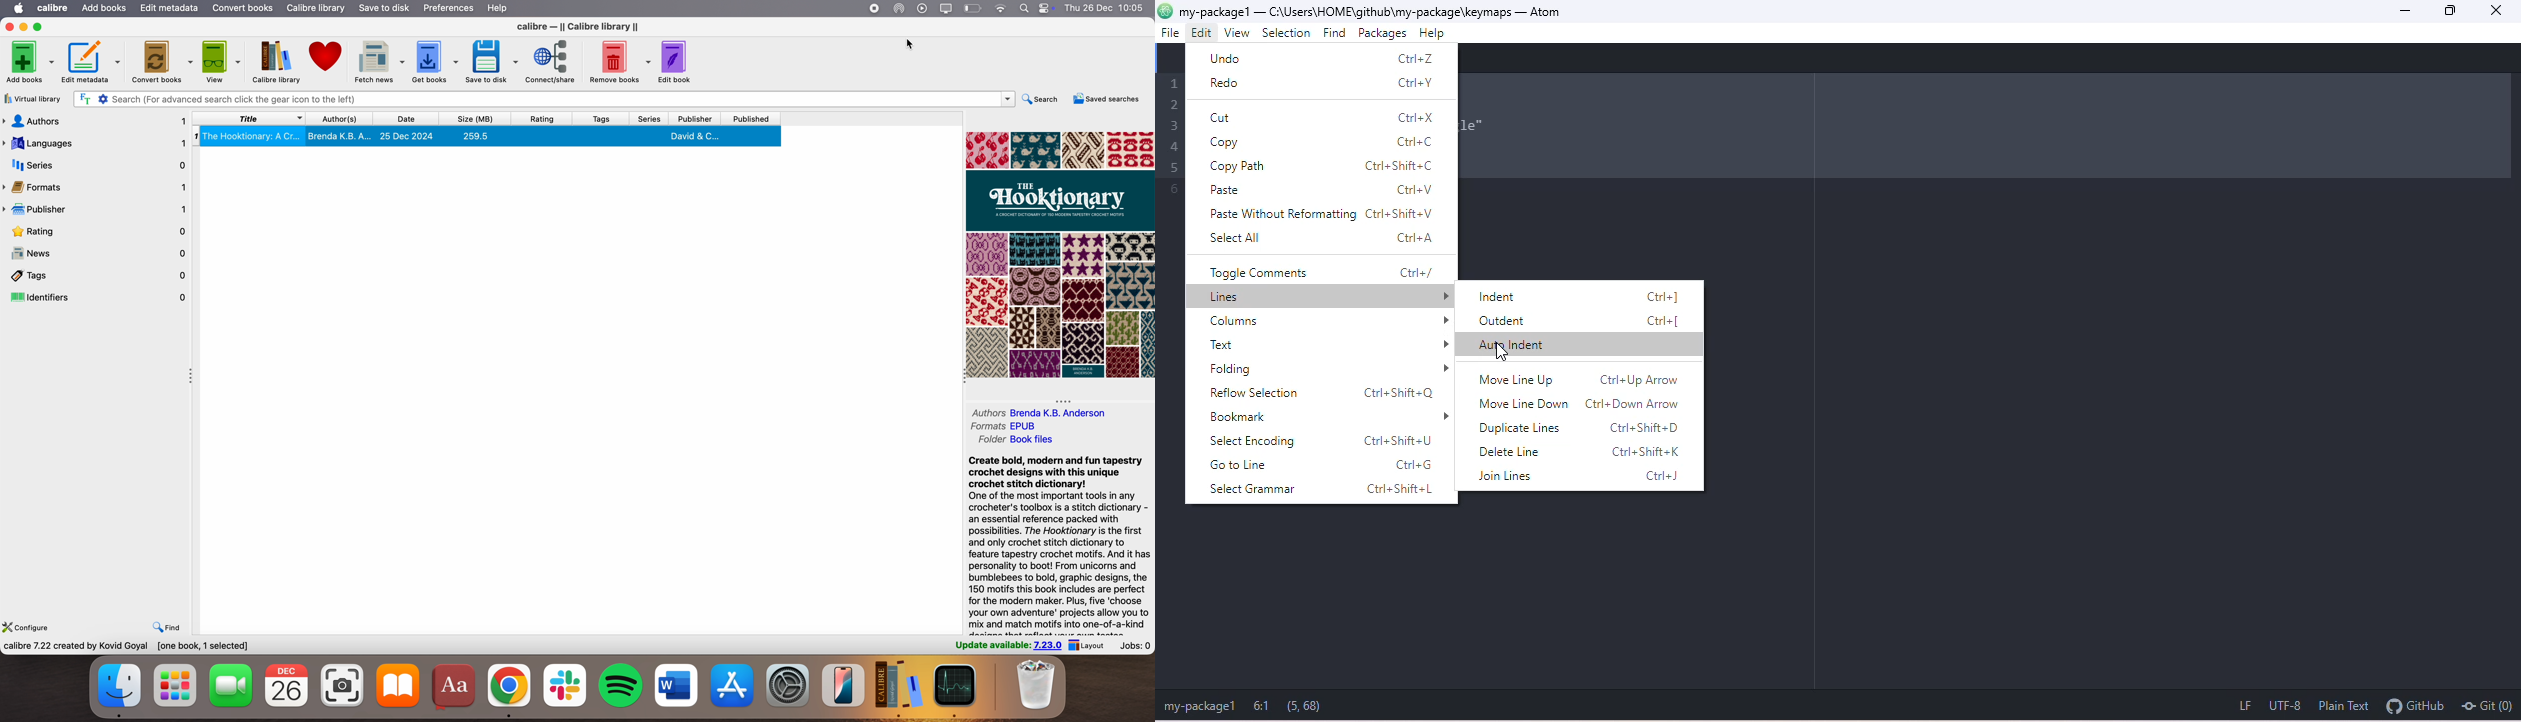  What do you see at coordinates (947, 9) in the screenshot?
I see `screen` at bounding box center [947, 9].